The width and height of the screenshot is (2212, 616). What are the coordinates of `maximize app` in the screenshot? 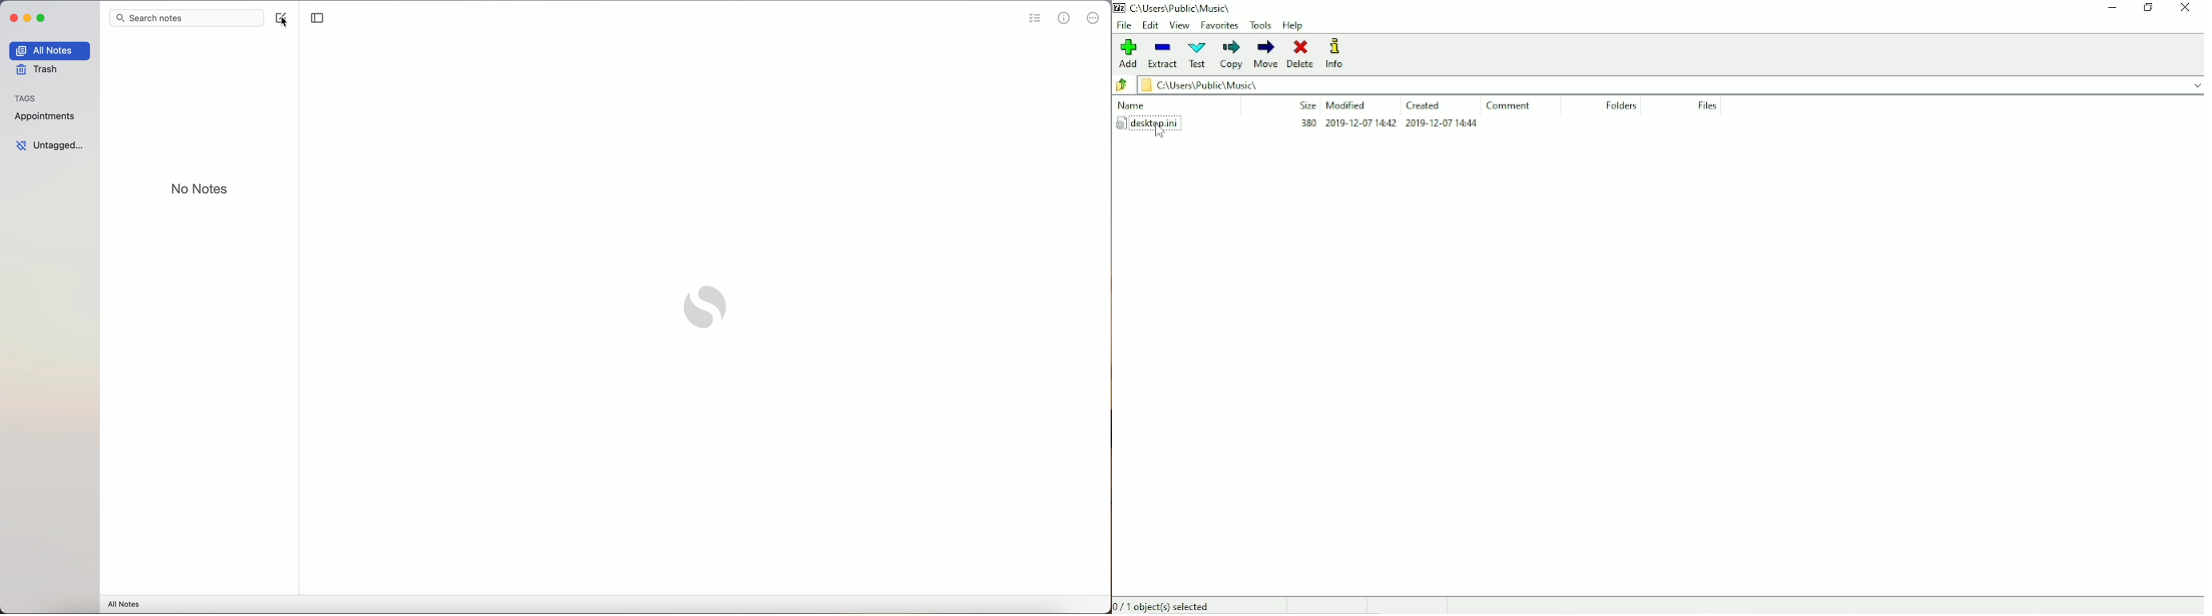 It's located at (42, 17).